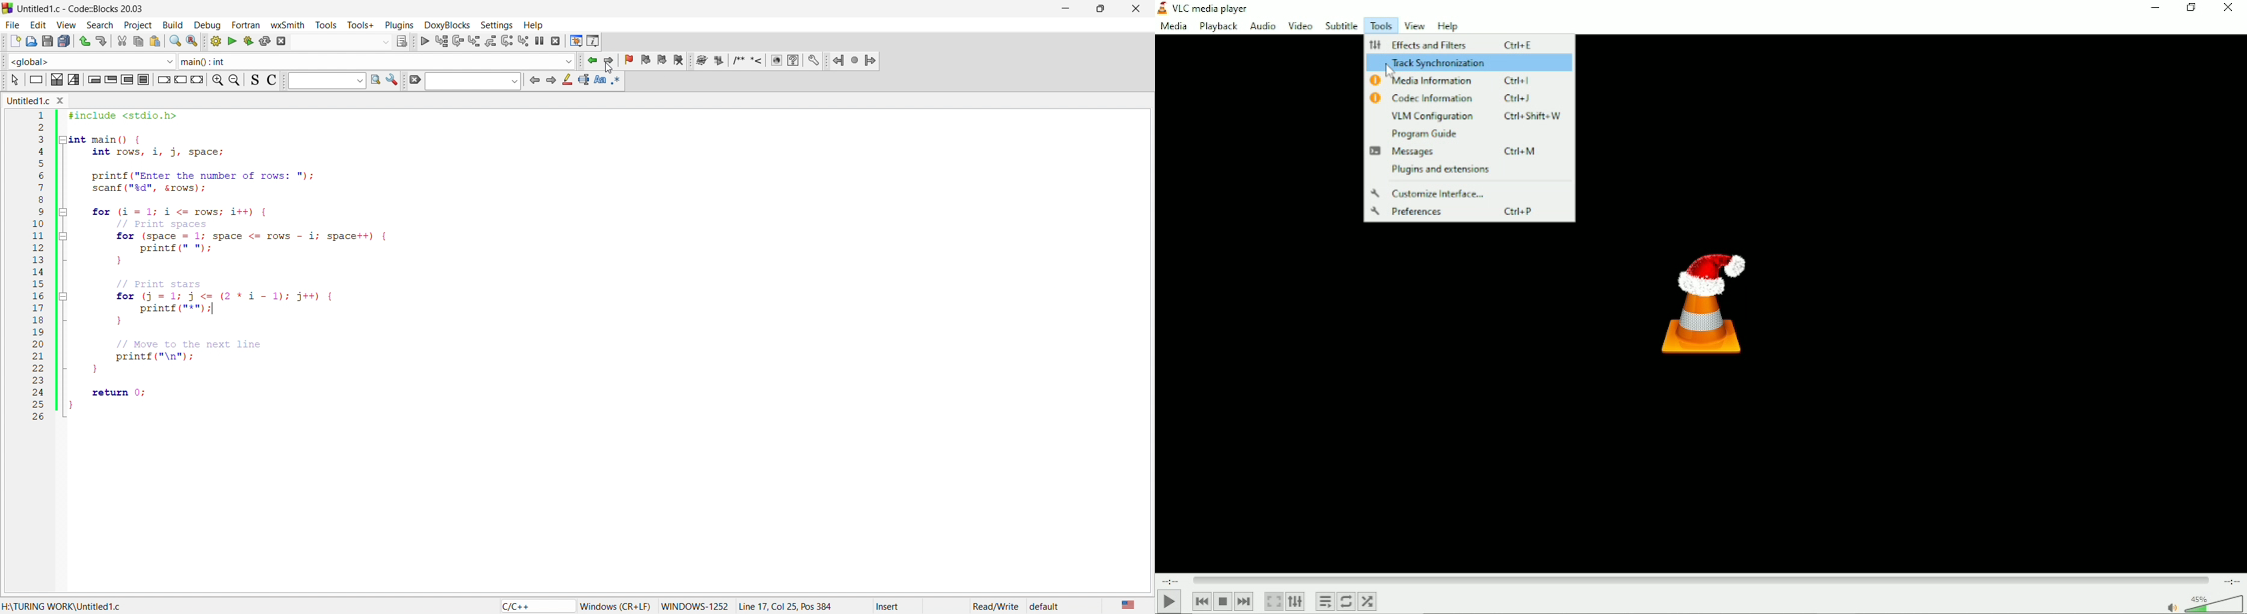  I want to click on icon, so click(179, 80).